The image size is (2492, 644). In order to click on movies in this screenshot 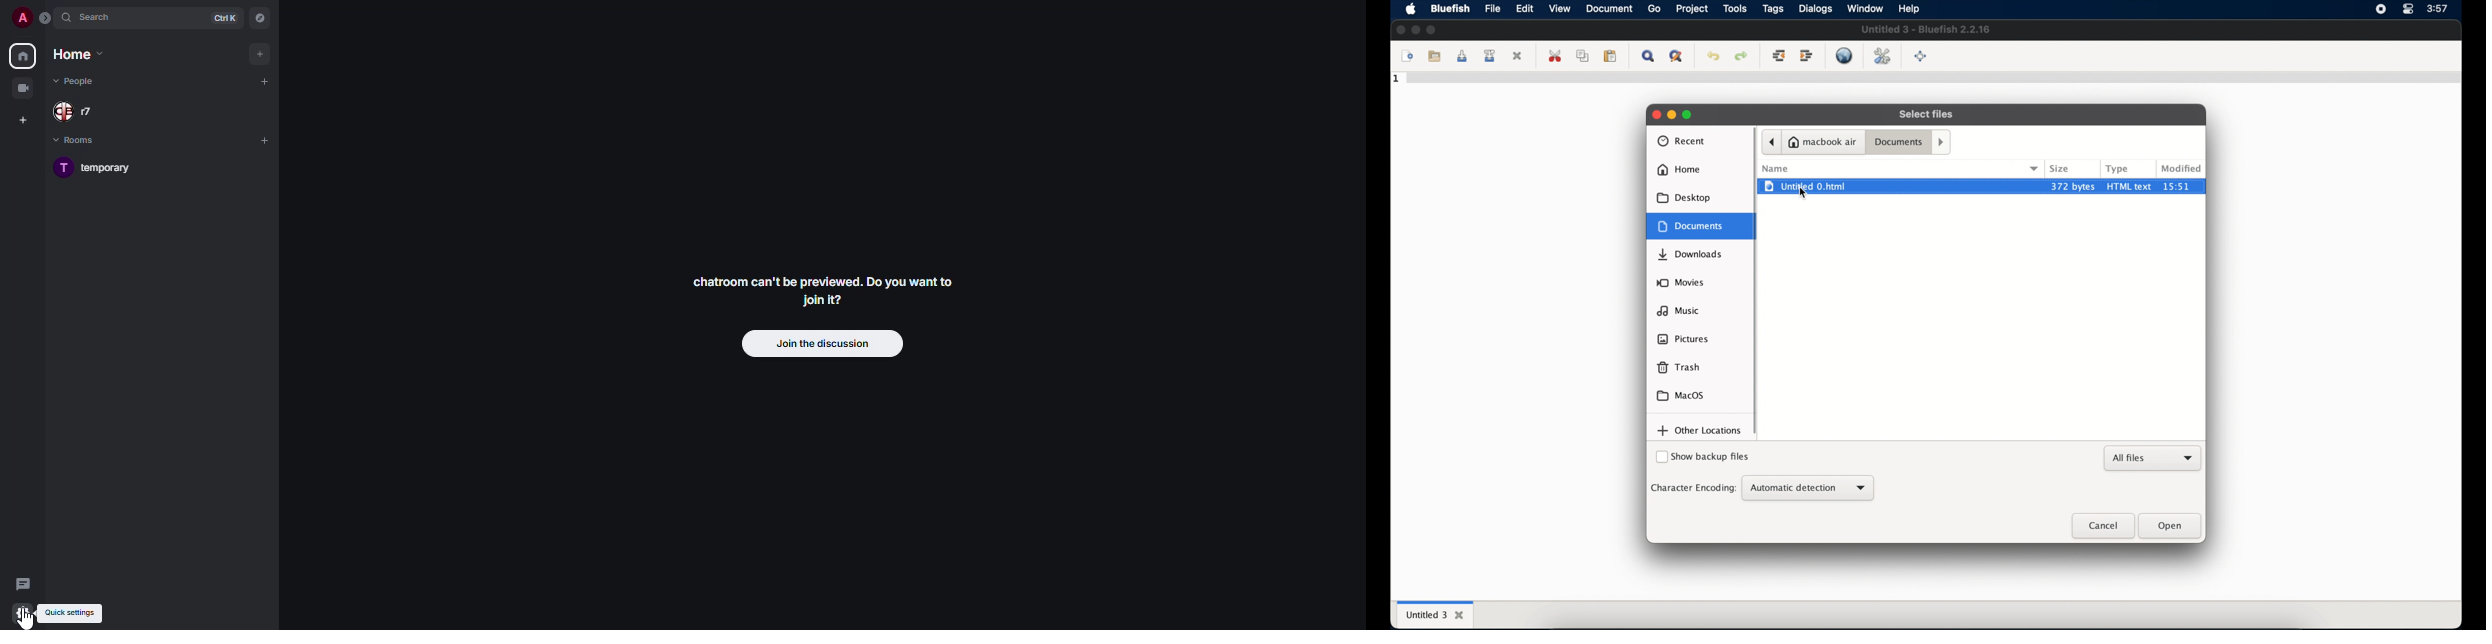, I will do `click(1680, 282)`.